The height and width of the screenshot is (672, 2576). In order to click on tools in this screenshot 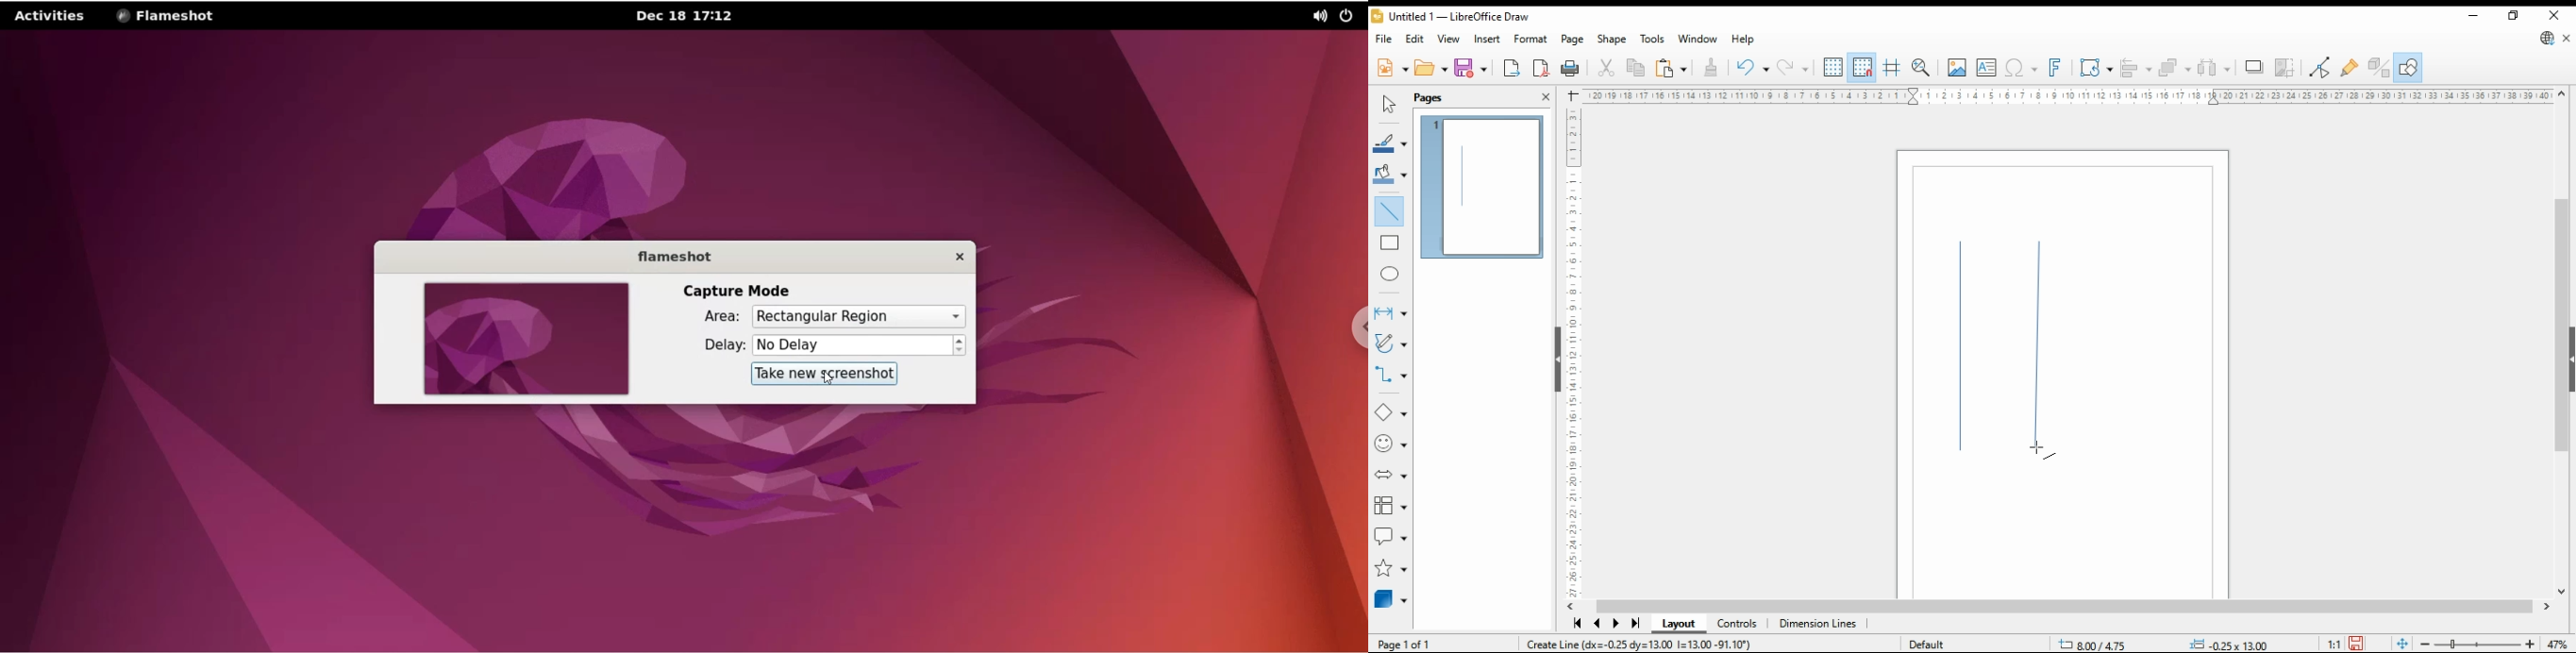, I will do `click(1652, 38)`.